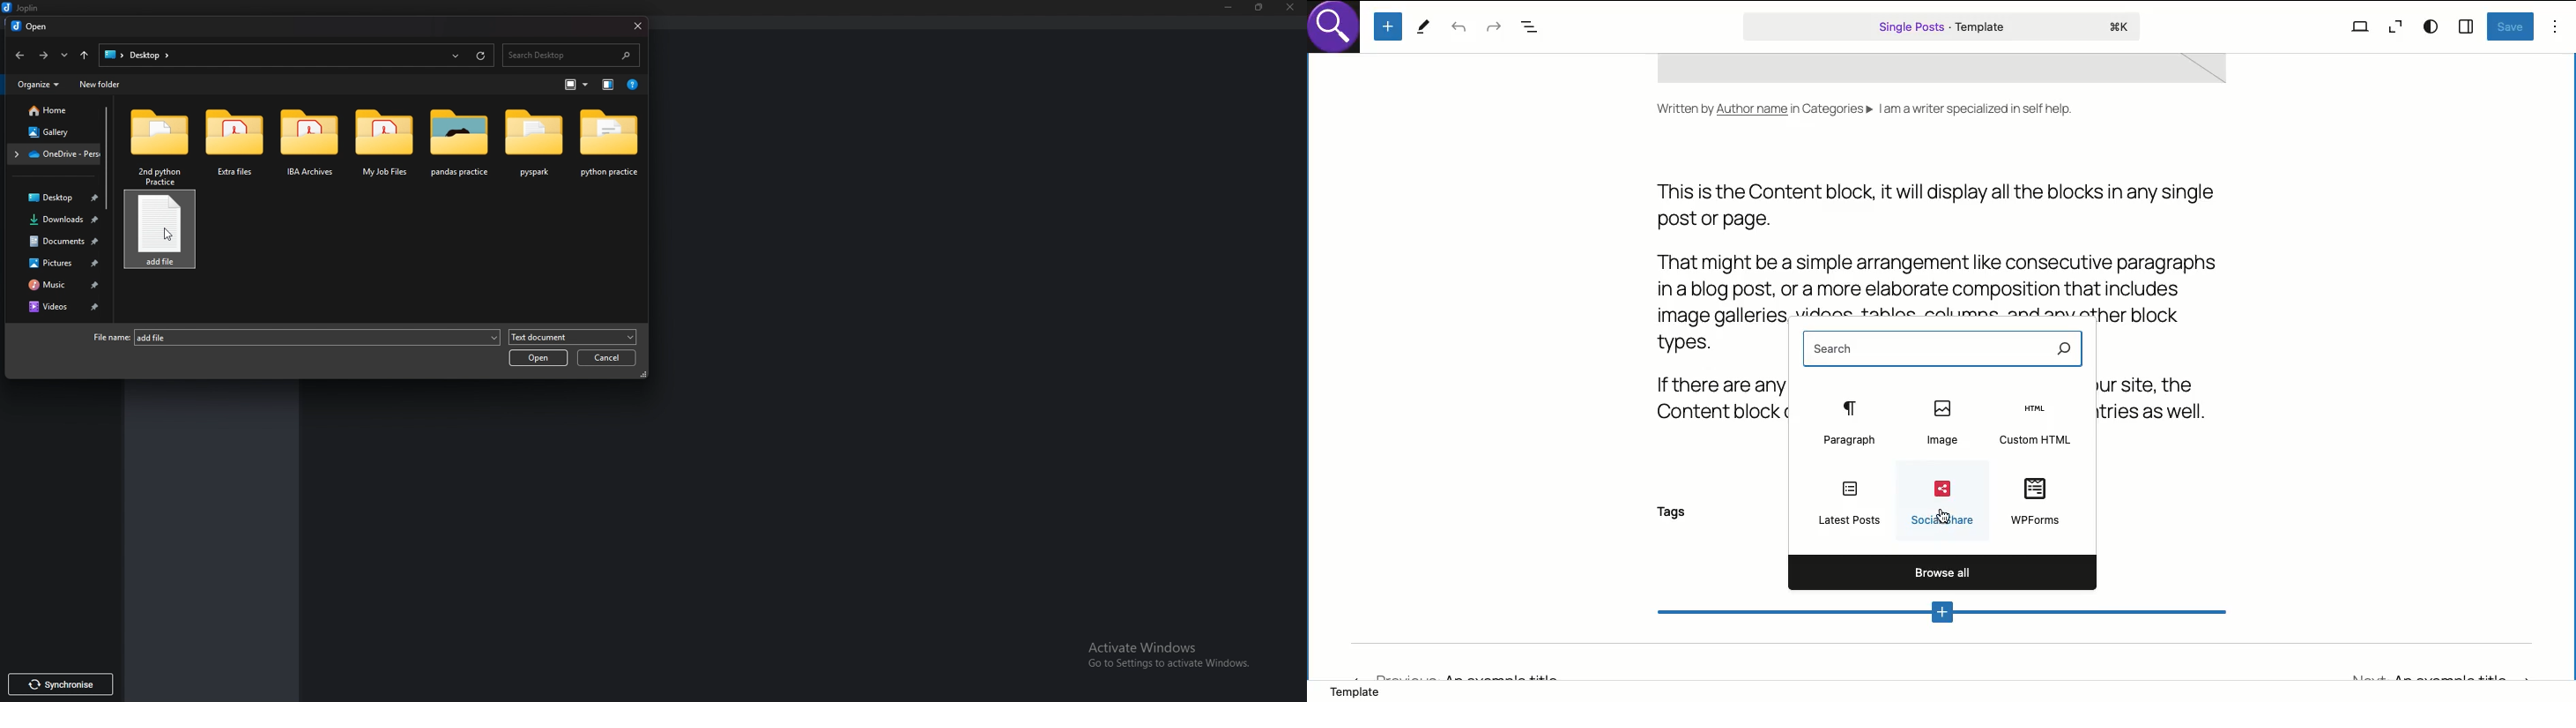 The image size is (2576, 728). I want to click on Desktop, so click(55, 199).